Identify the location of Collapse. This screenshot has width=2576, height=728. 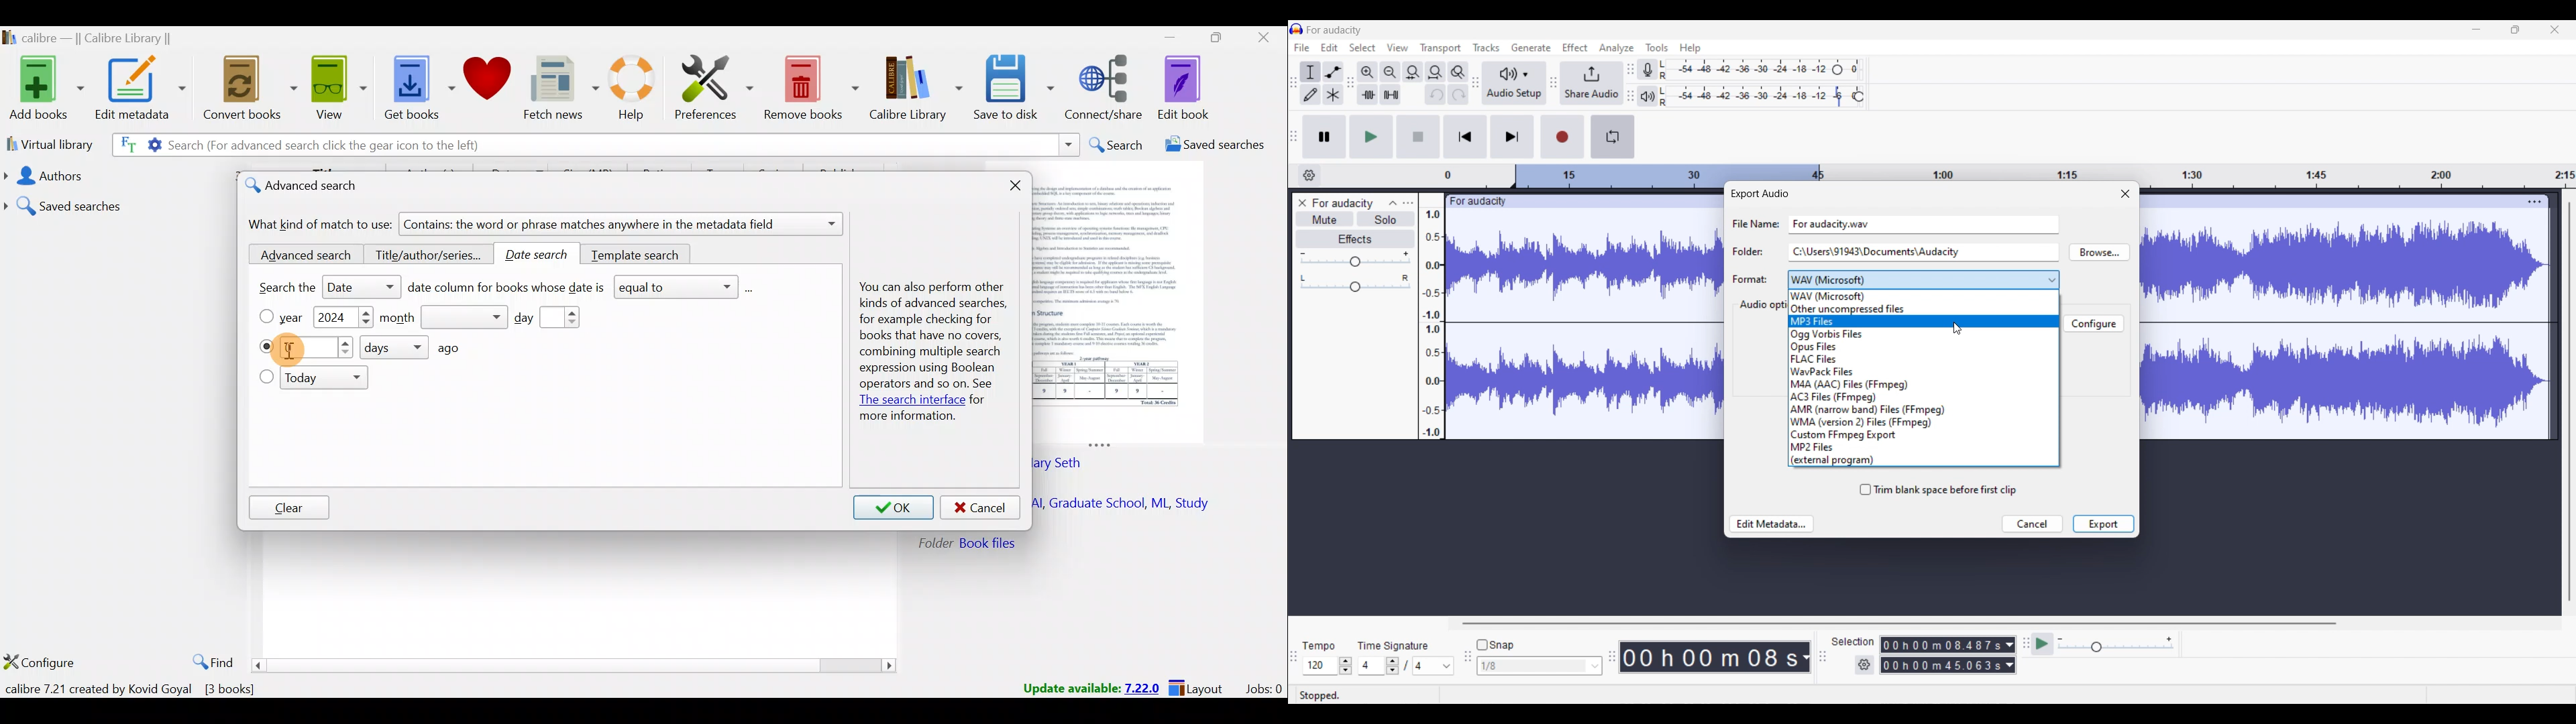
(1393, 203).